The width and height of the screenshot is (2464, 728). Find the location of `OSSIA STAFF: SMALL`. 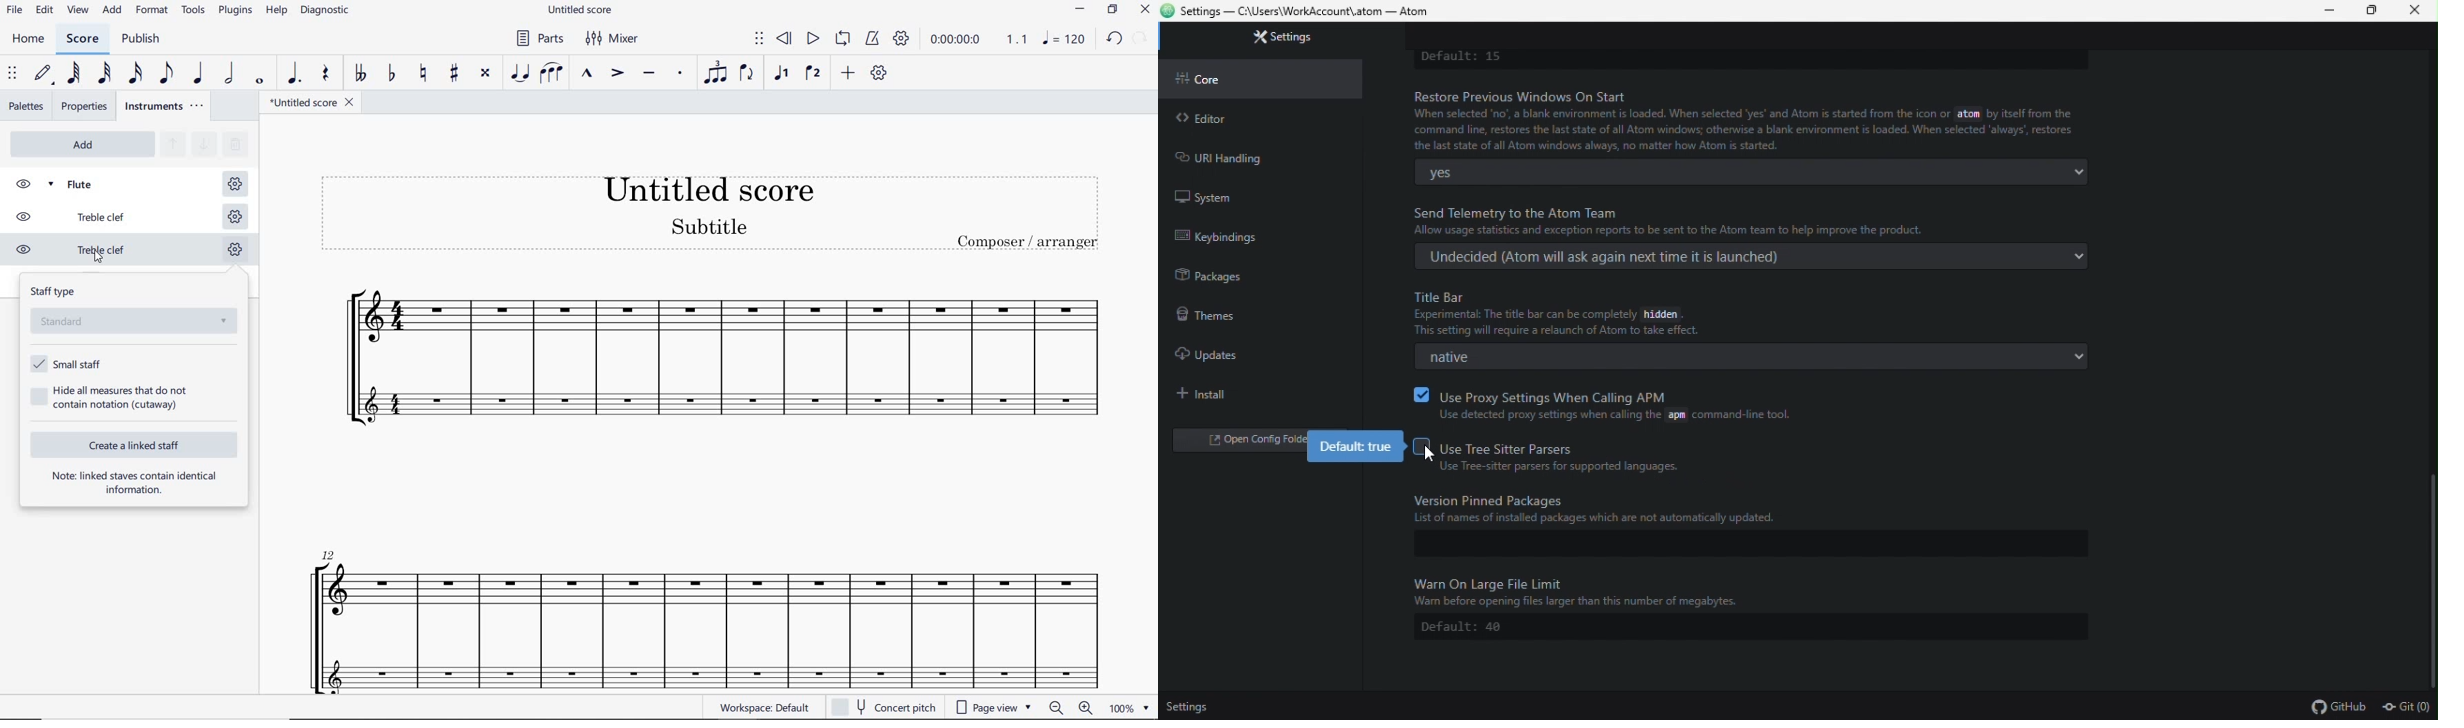

OSSIA STAFF: SMALL is located at coordinates (727, 403).